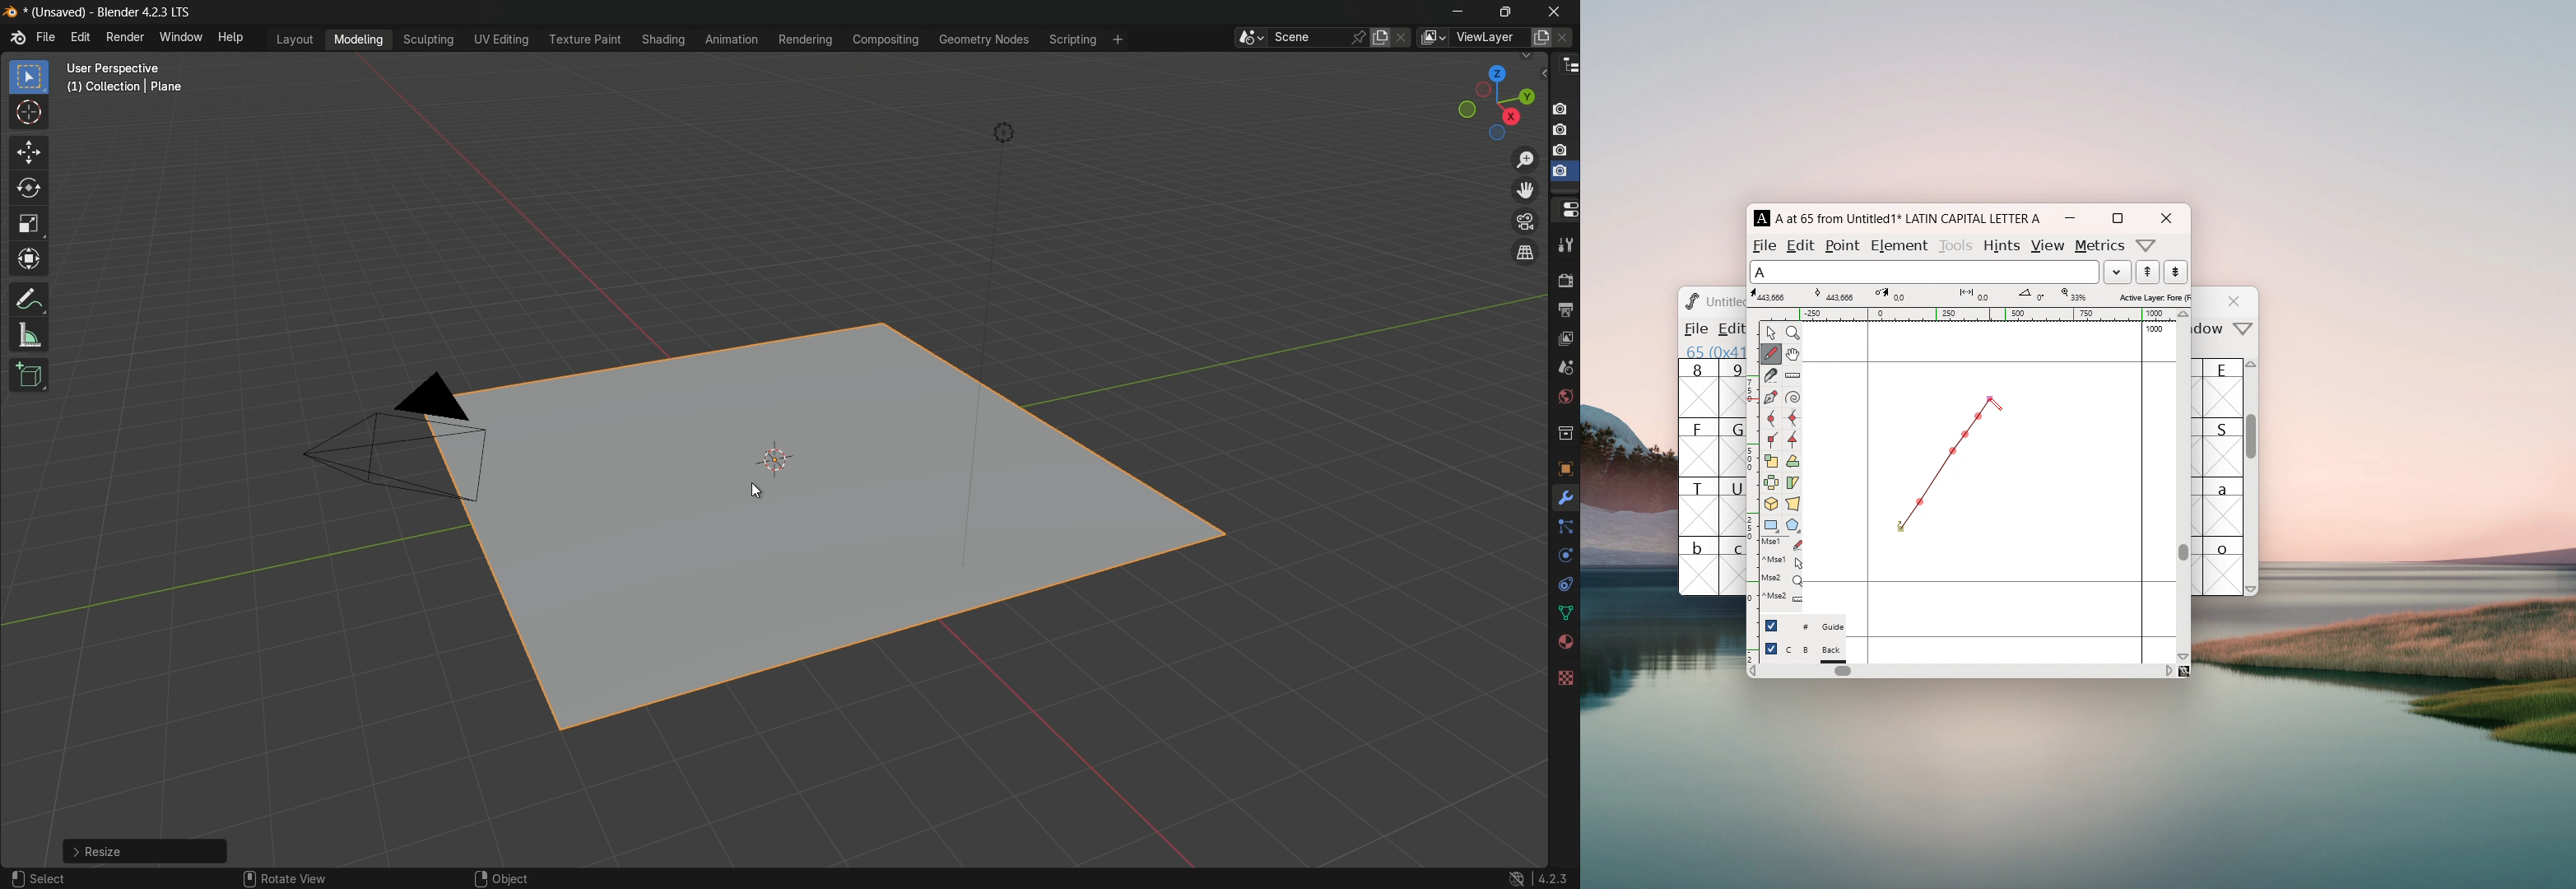  I want to click on pin scene to workplace, so click(1358, 39).